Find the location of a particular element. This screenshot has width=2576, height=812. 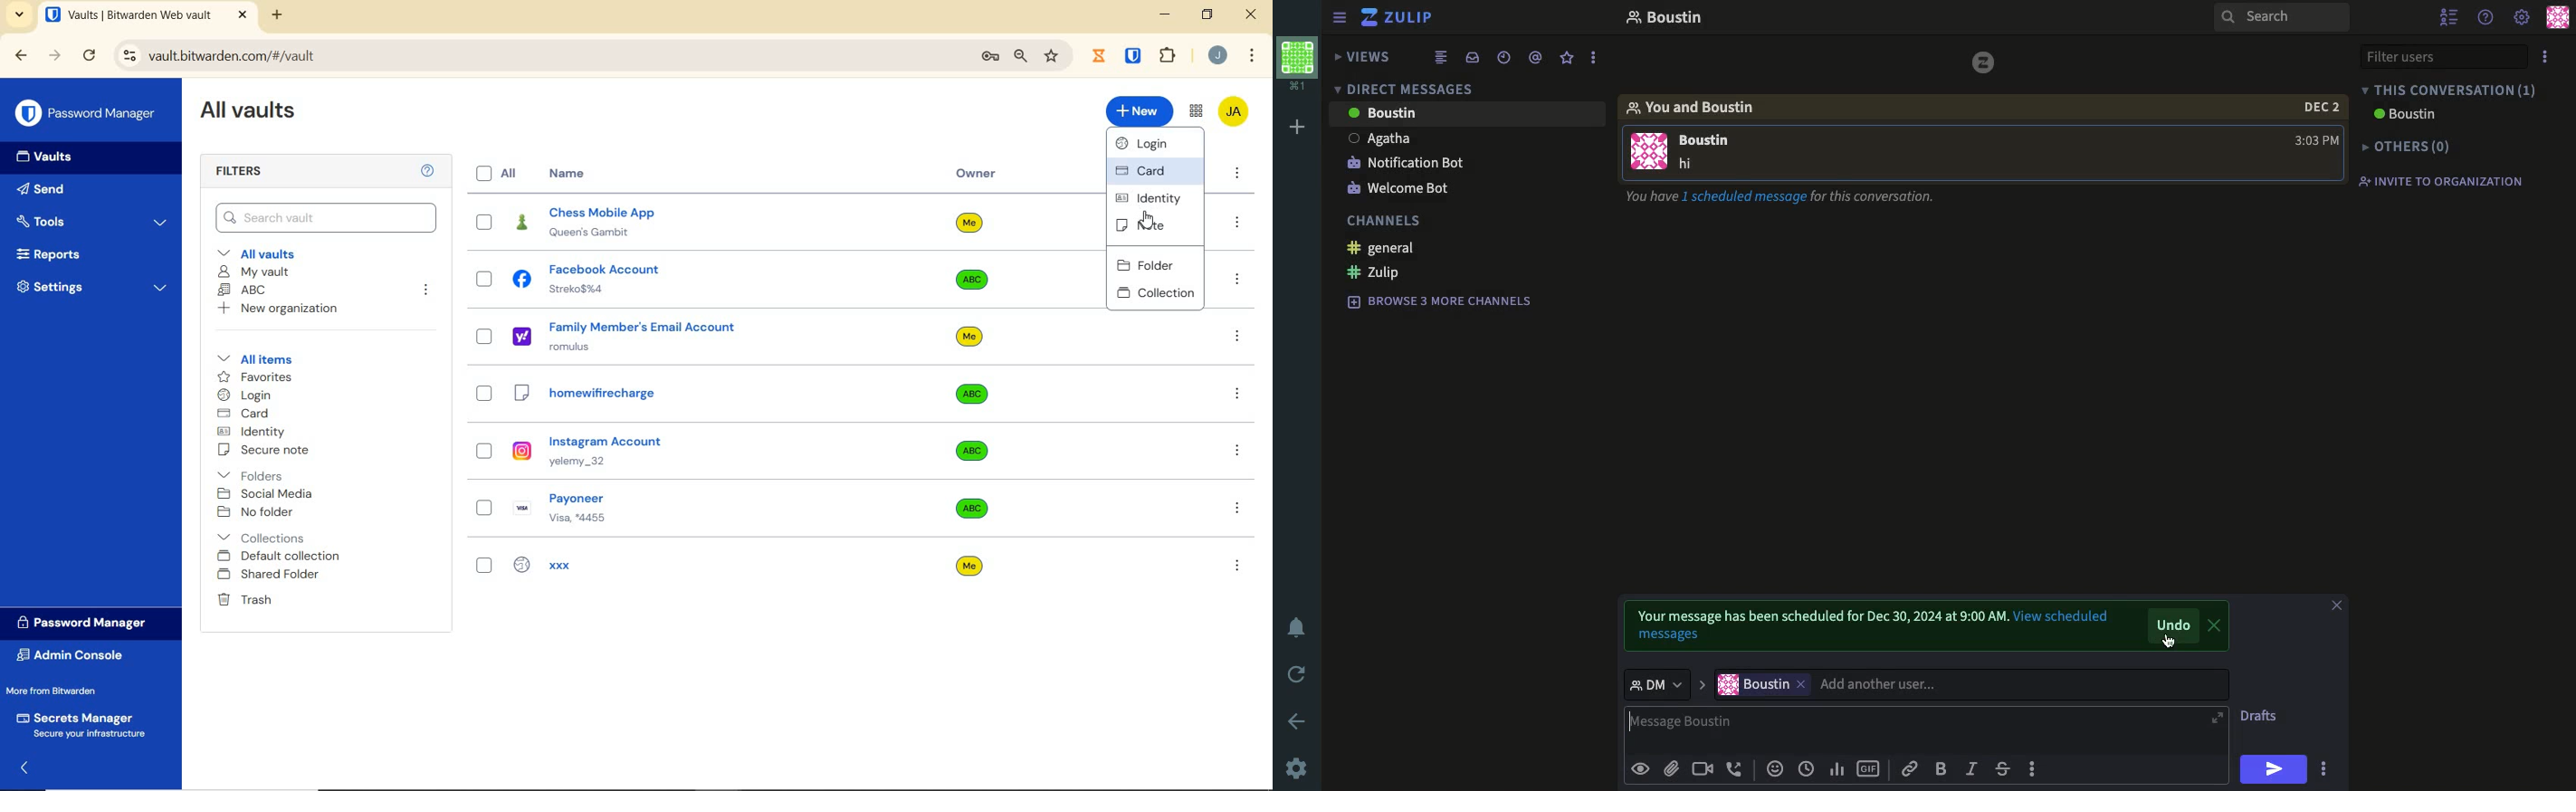

New organization is located at coordinates (283, 311).